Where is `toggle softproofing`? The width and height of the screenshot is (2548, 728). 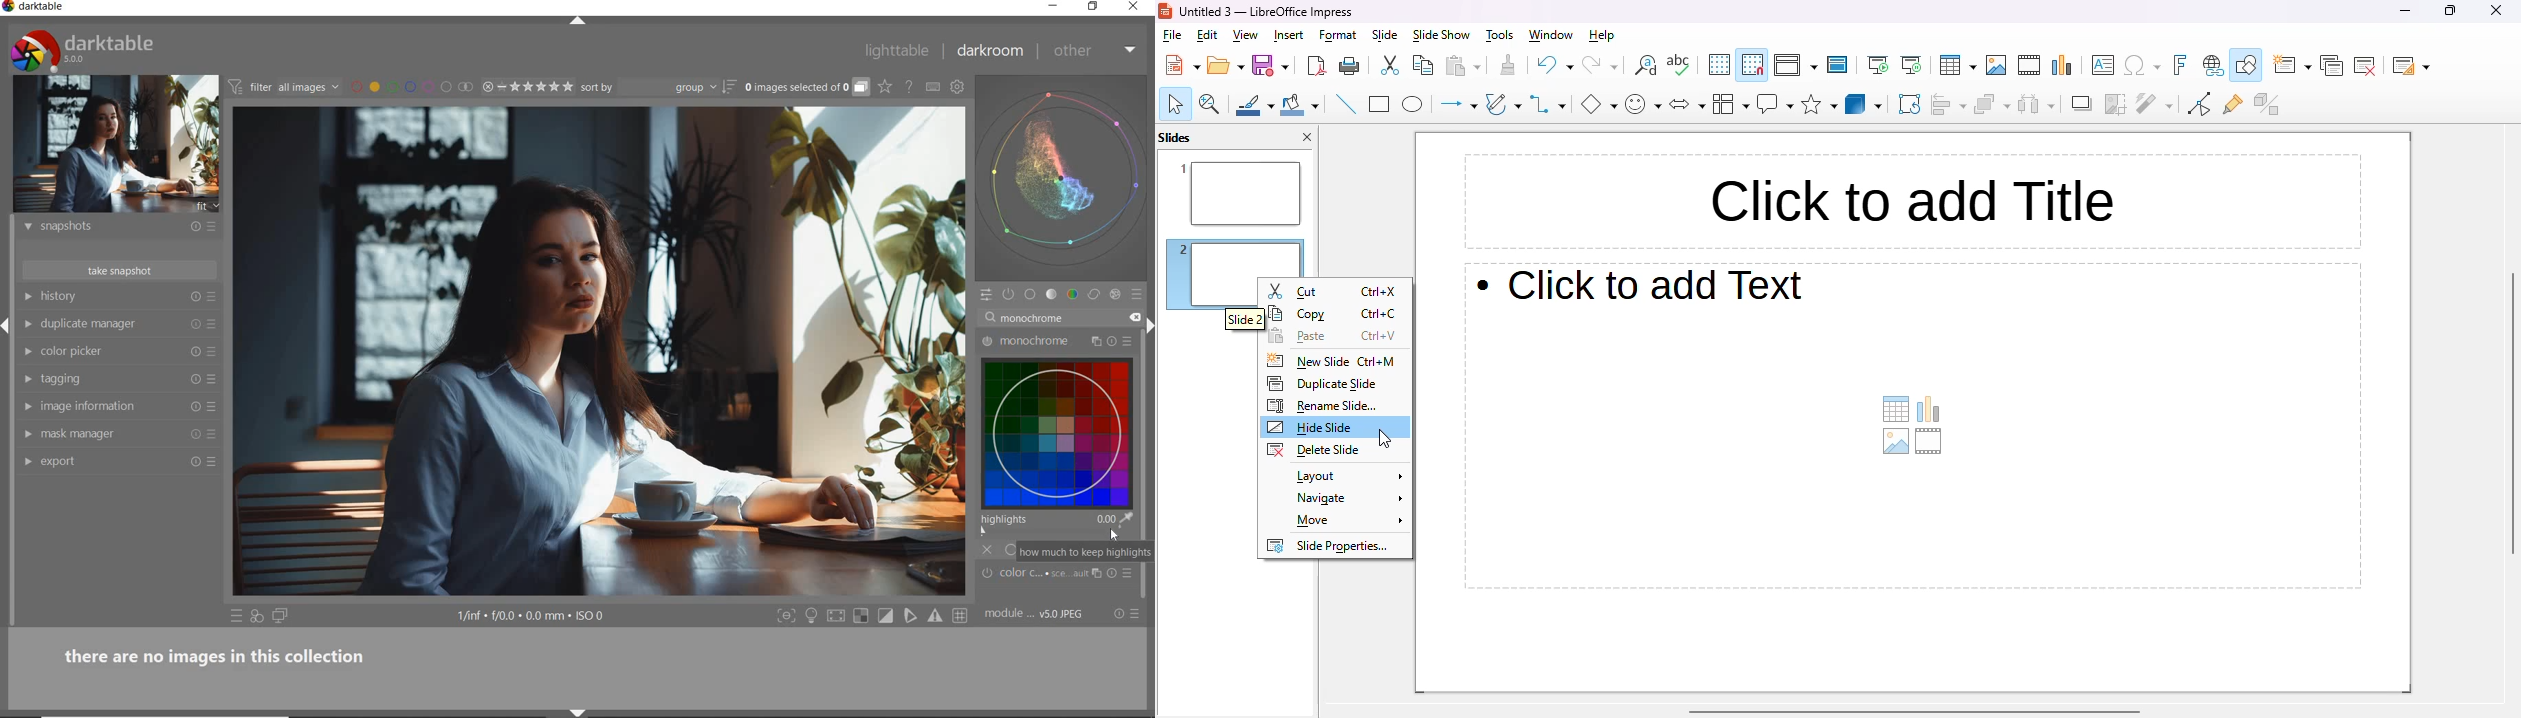 toggle softproofing is located at coordinates (912, 618).